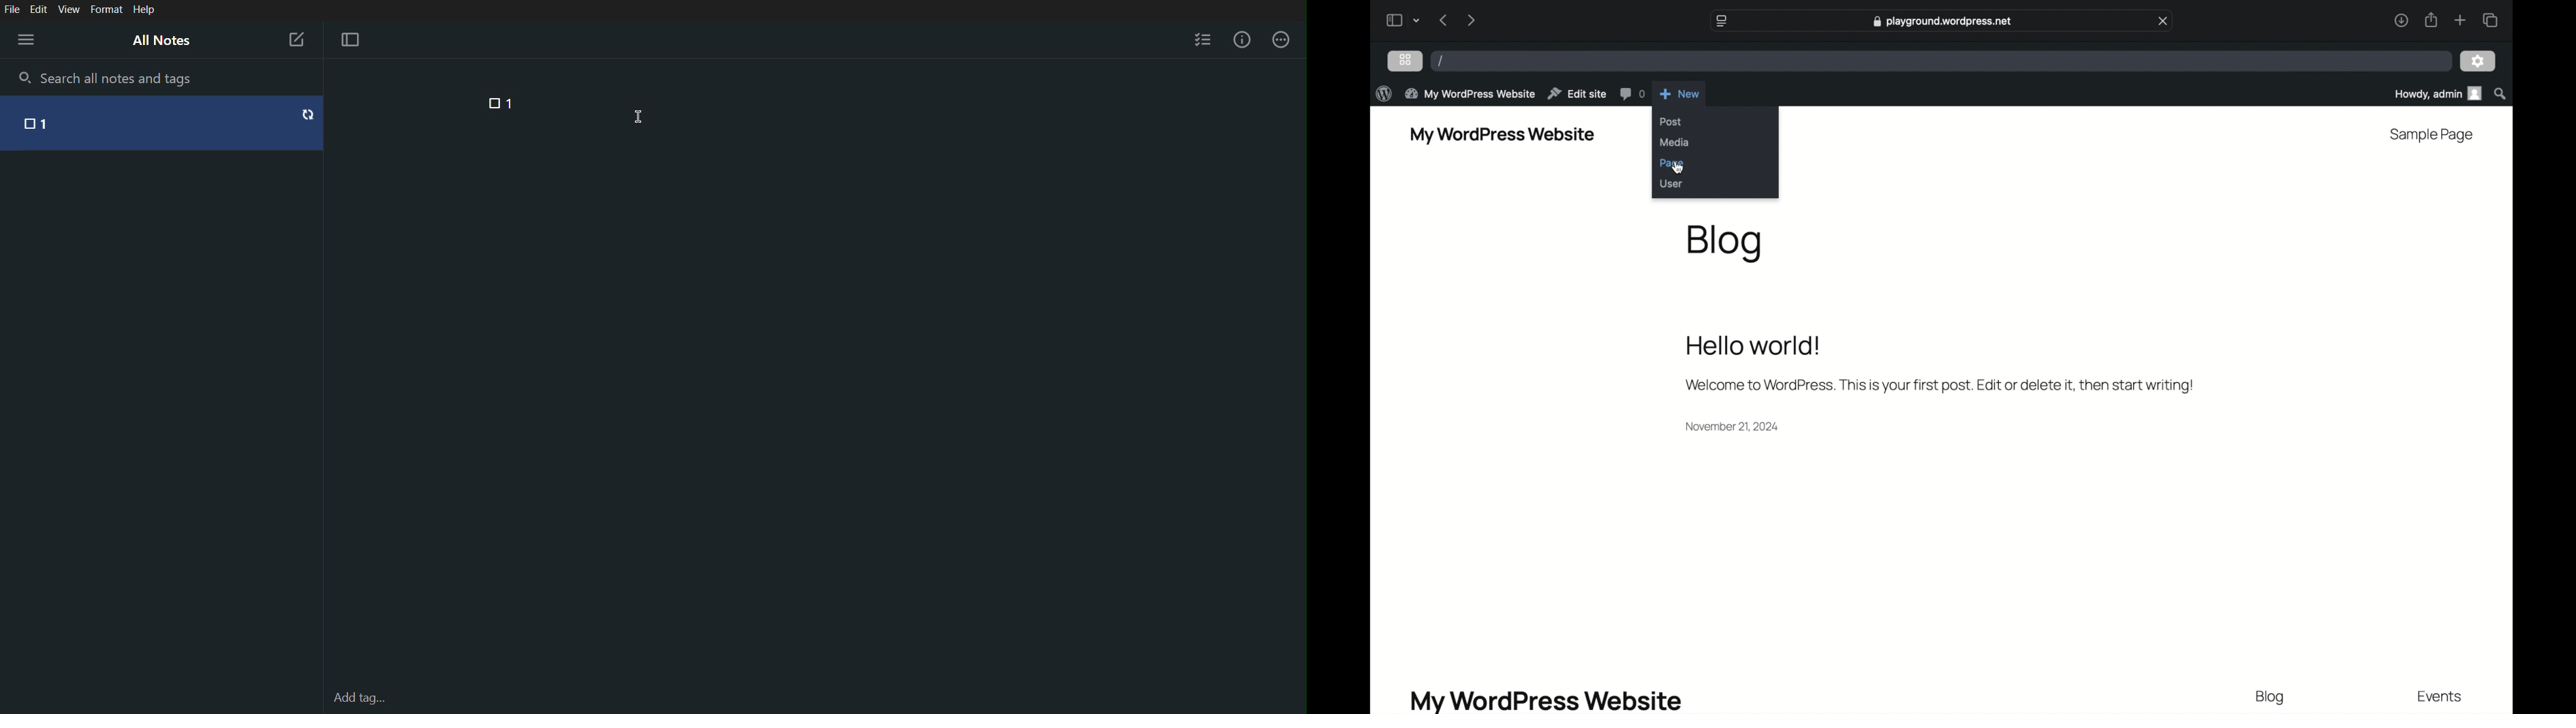  I want to click on Checklist, so click(1202, 37).